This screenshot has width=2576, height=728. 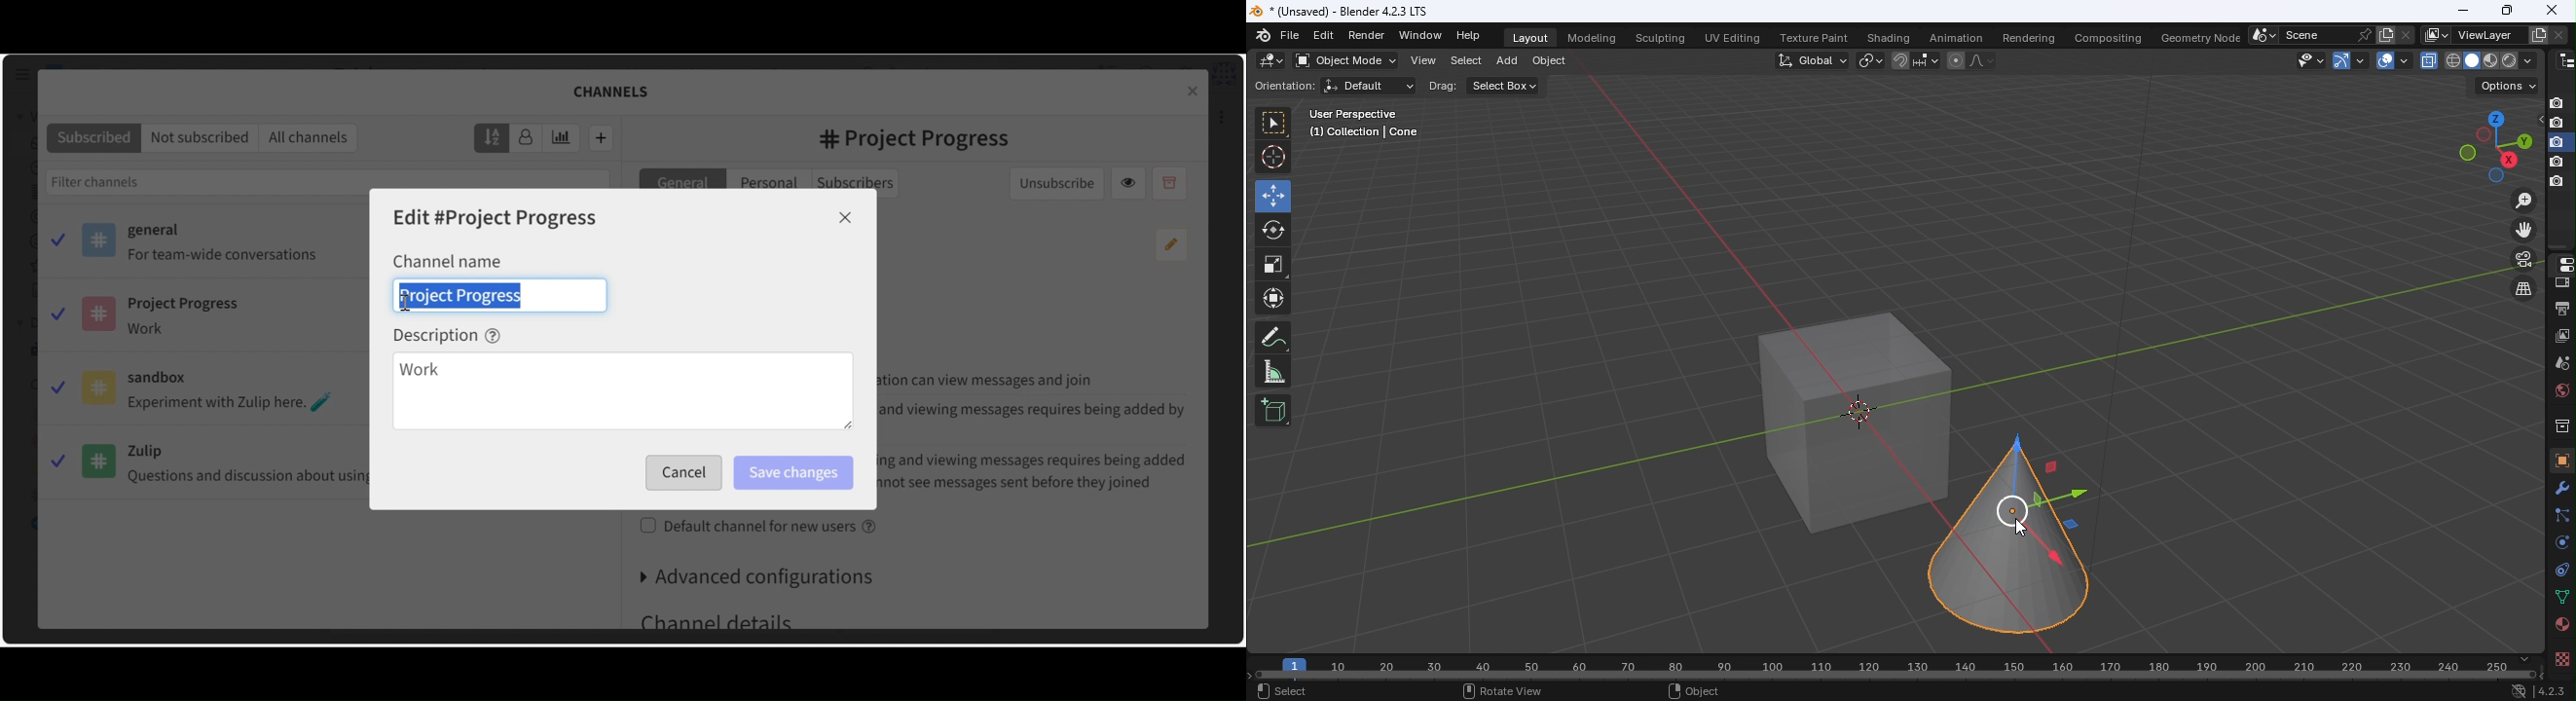 What do you see at coordinates (2018, 526) in the screenshot?
I see `cursor` at bounding box center [2018, 526].